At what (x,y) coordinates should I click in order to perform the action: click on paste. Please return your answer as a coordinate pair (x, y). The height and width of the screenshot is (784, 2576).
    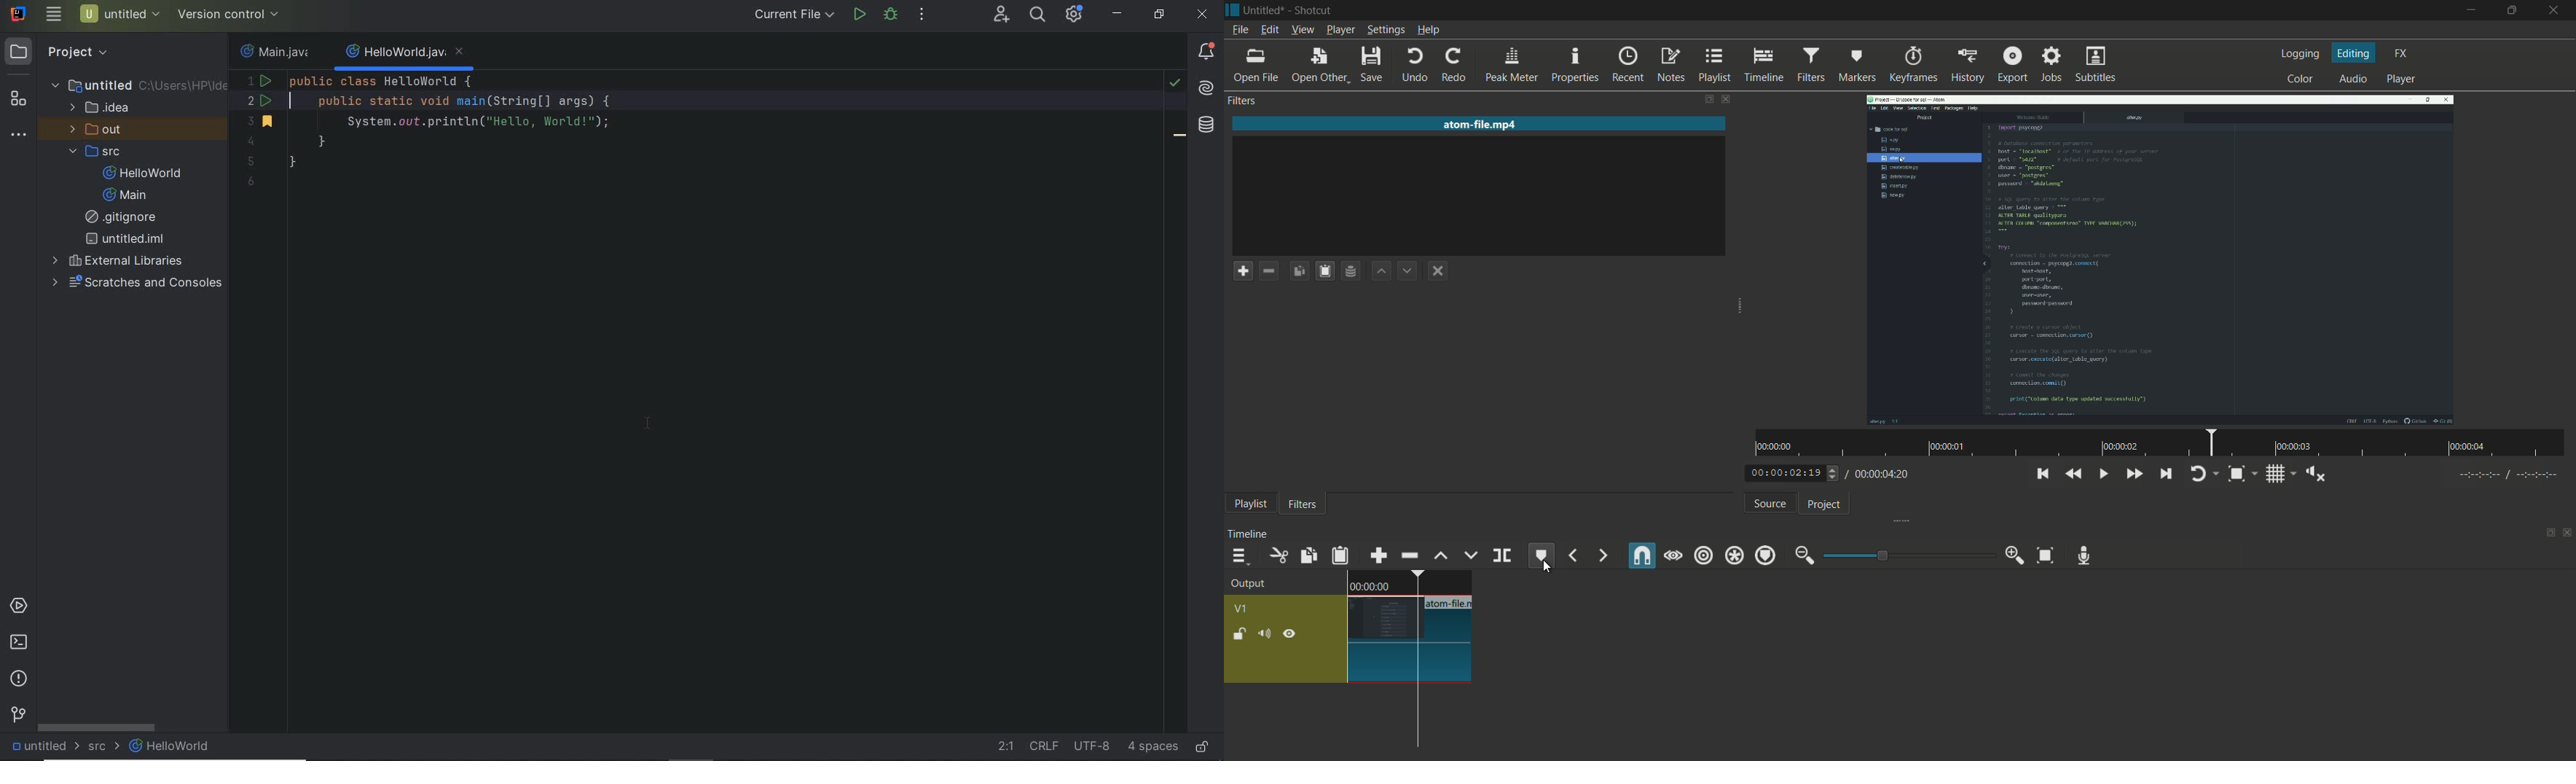
    Looking at the image, I should click on (1339, 556).